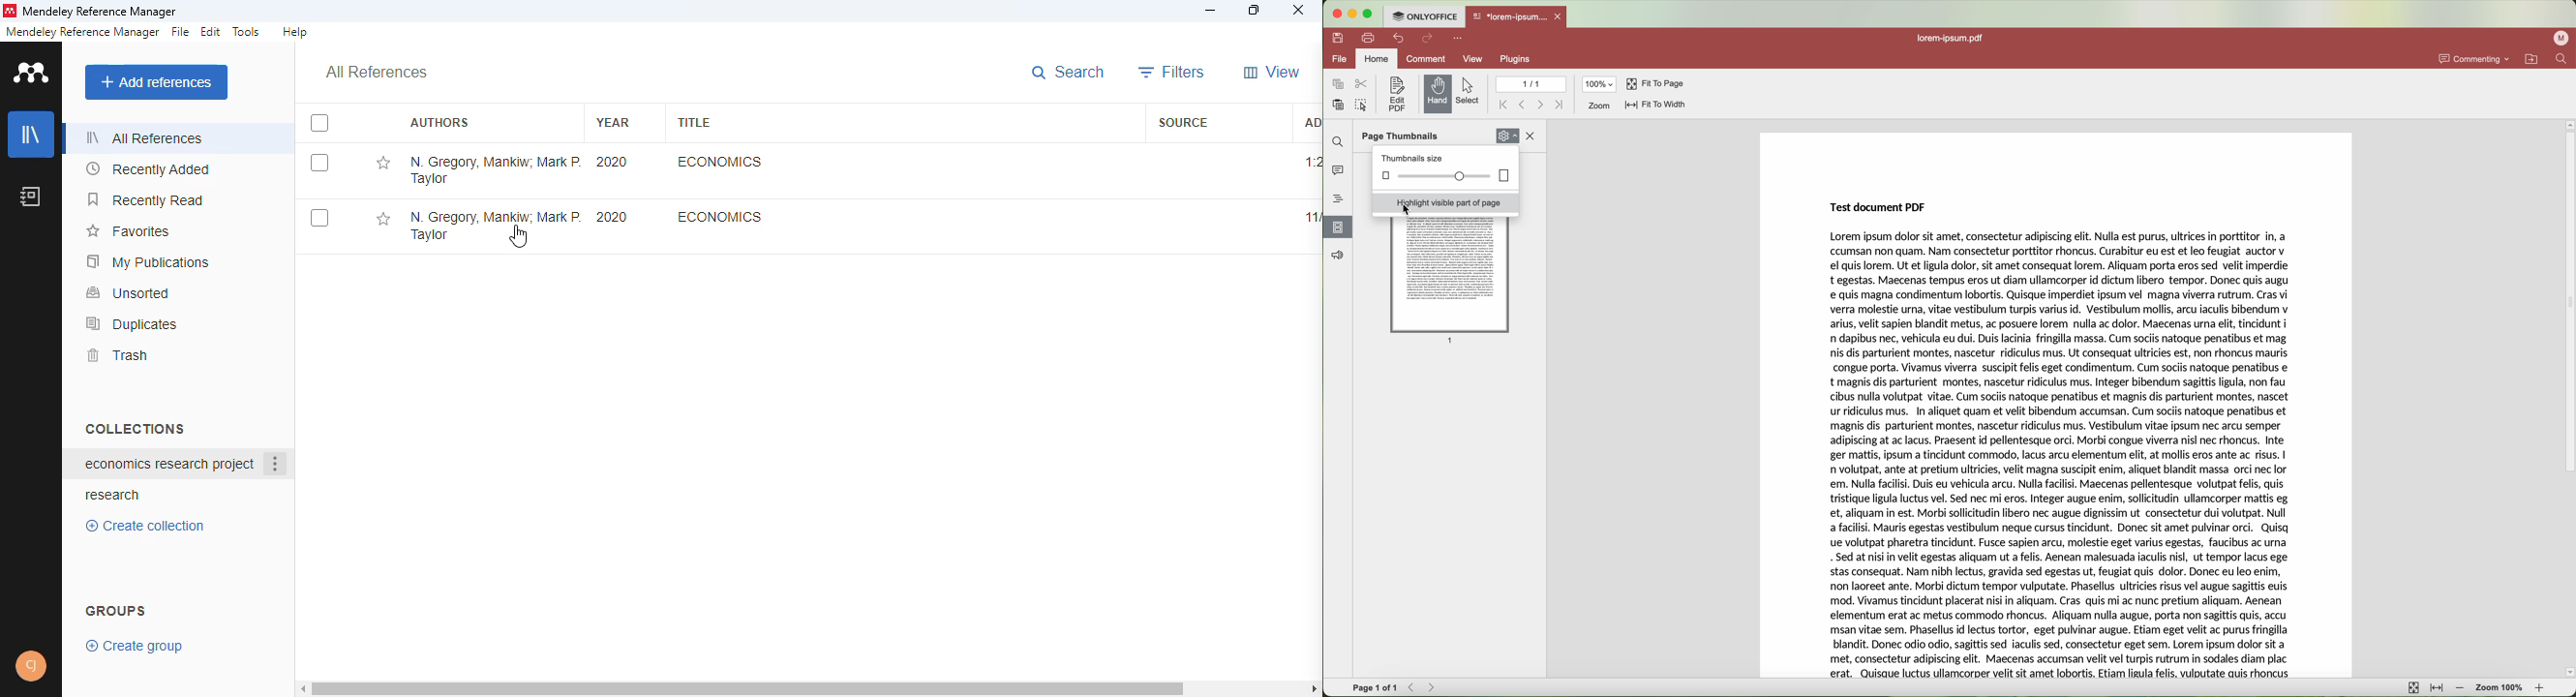  I want to click on fit to page, so click(1655, 84).